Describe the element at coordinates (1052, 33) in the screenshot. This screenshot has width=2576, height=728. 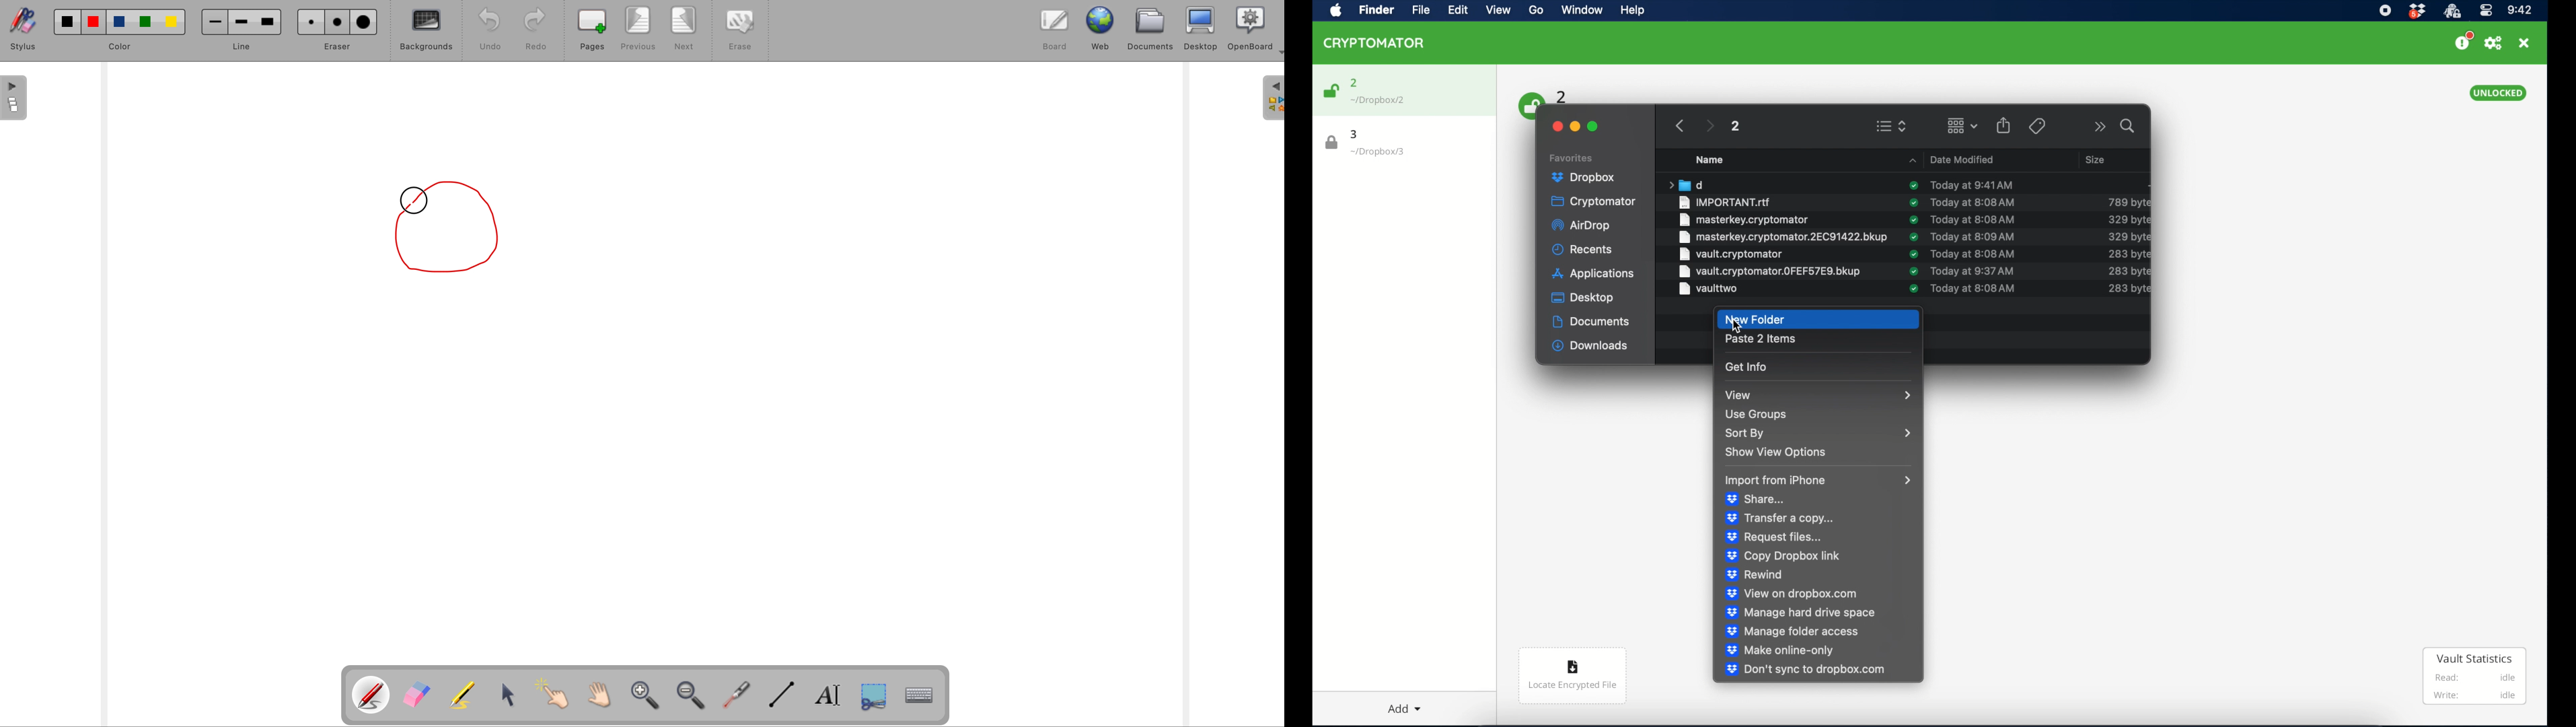
I see `board` at that location.